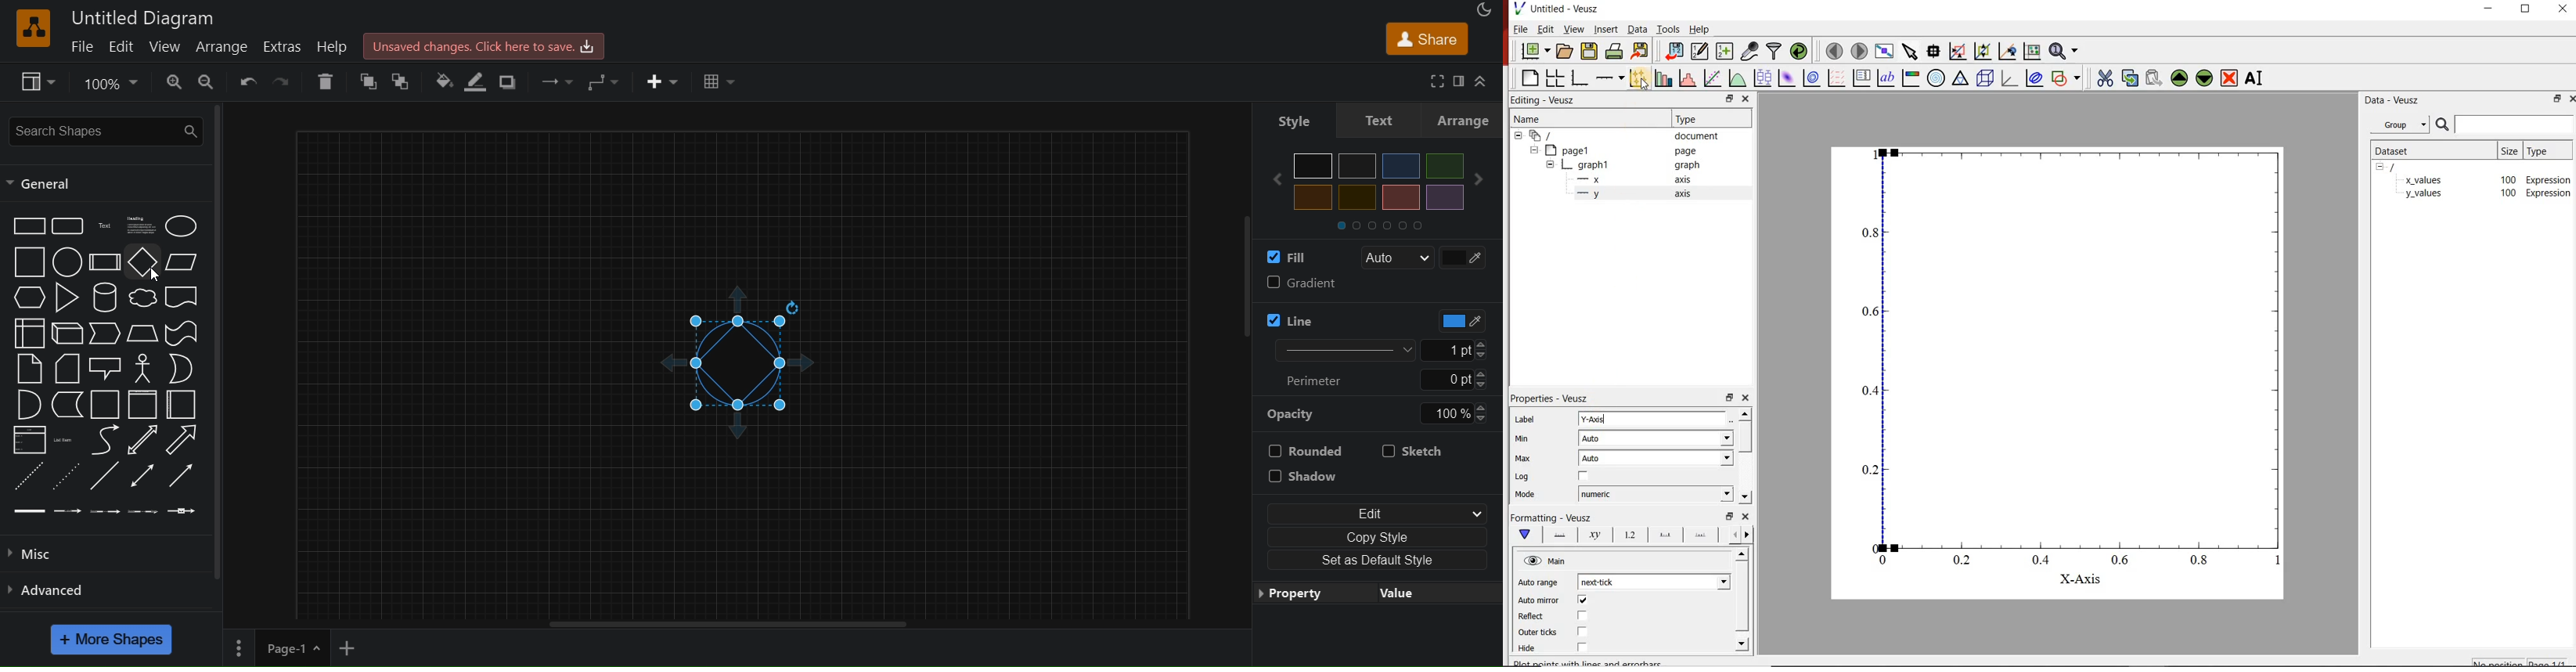 Image resolution: width=2576 pixels, height=672 pixels. Describe the element at coordinates (144, 369) in the screenshot. I see `actor` at that location.